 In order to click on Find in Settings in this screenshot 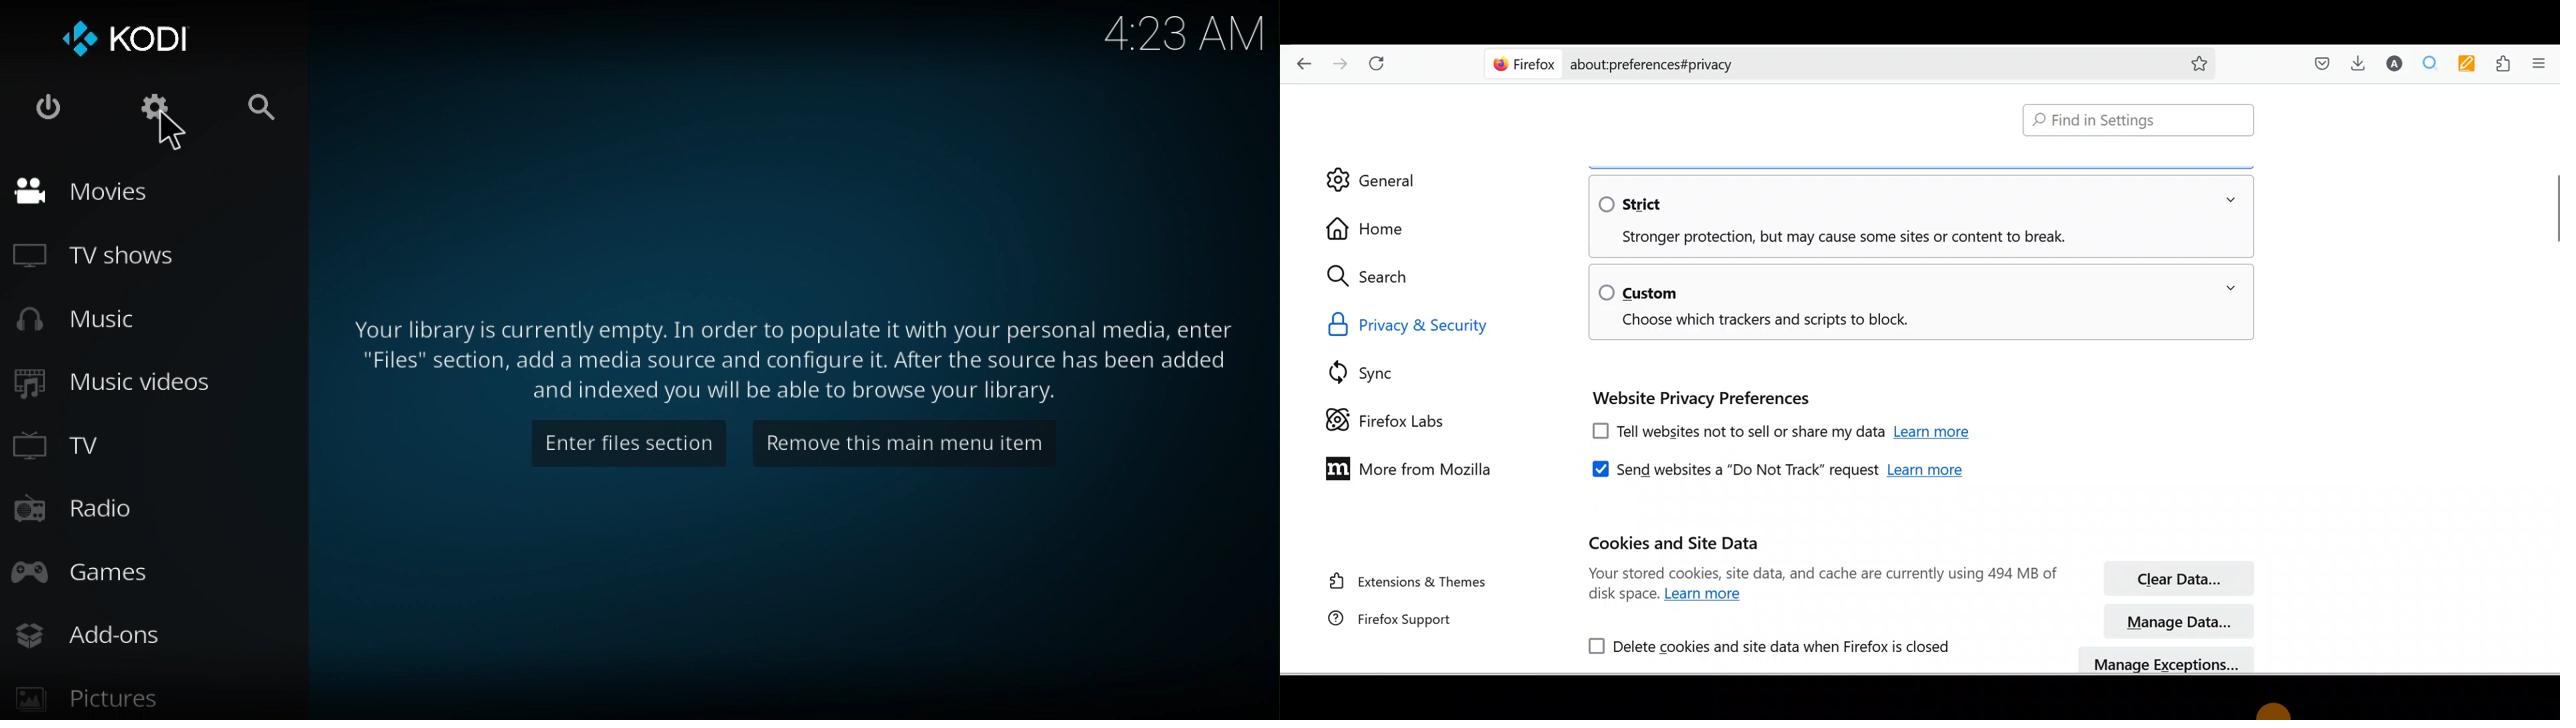, I will do `click(2139, 121)`.